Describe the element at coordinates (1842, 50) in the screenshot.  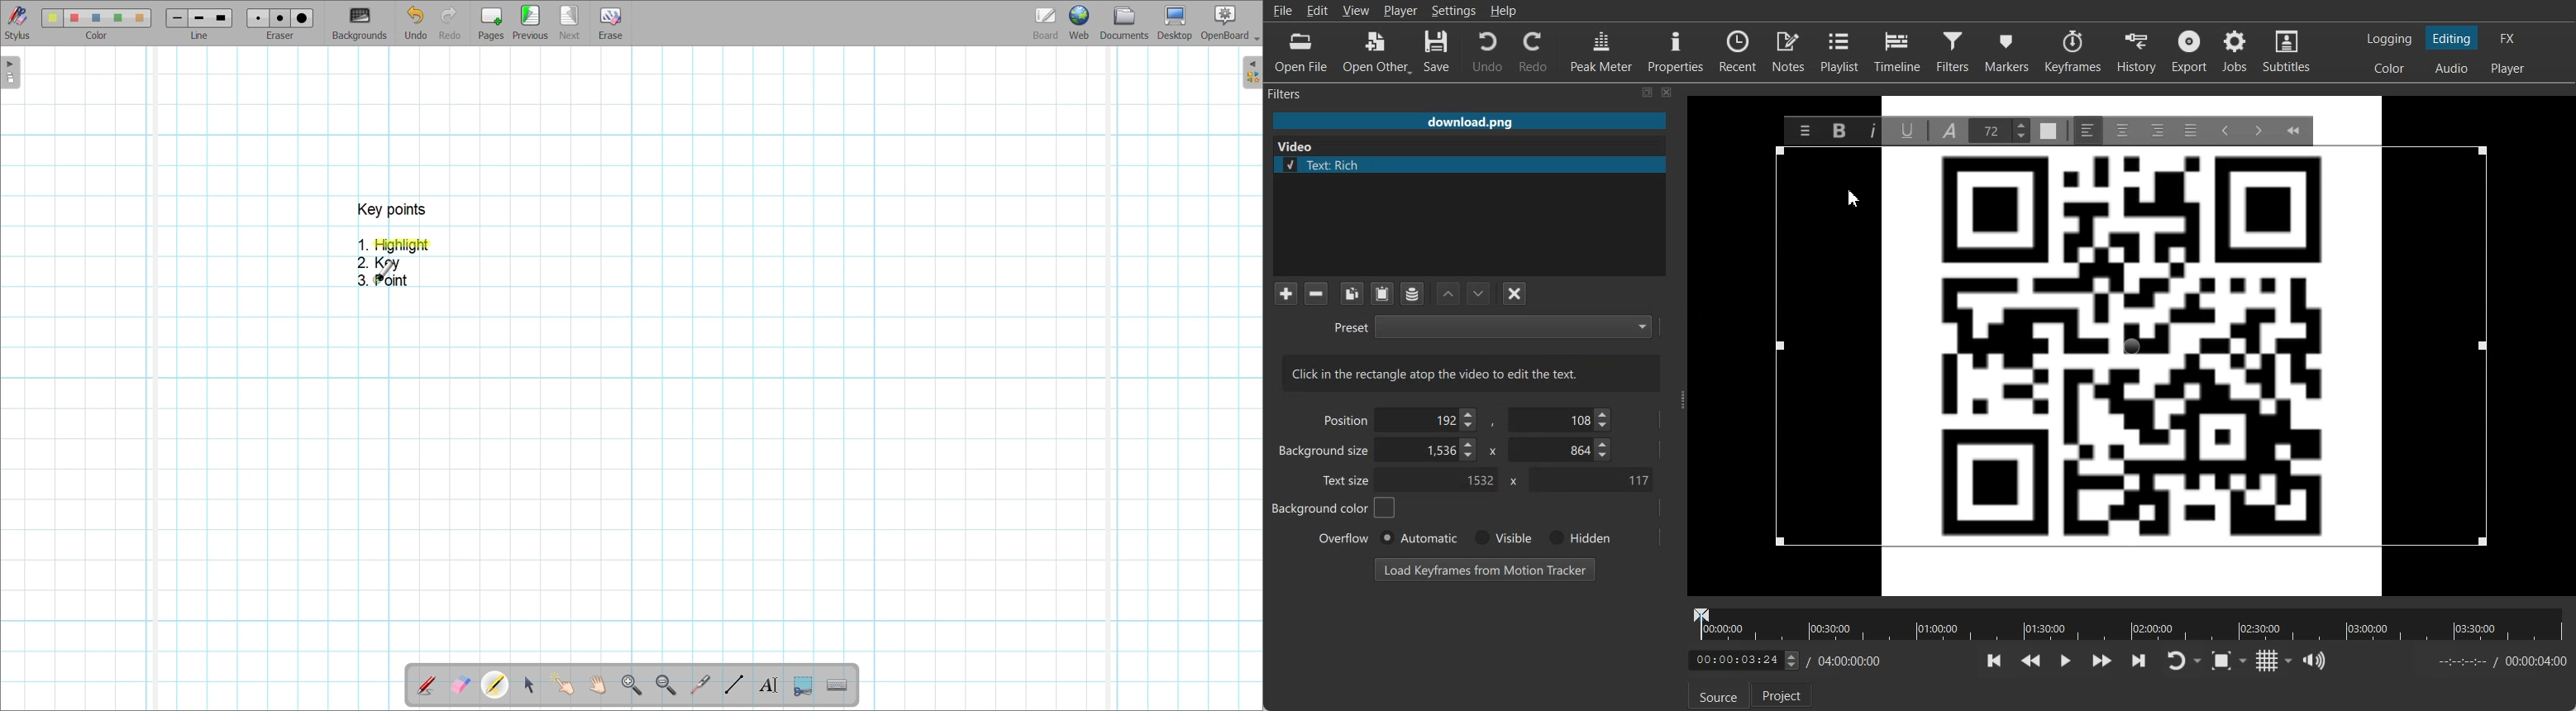
I see `Playlist` at that location.